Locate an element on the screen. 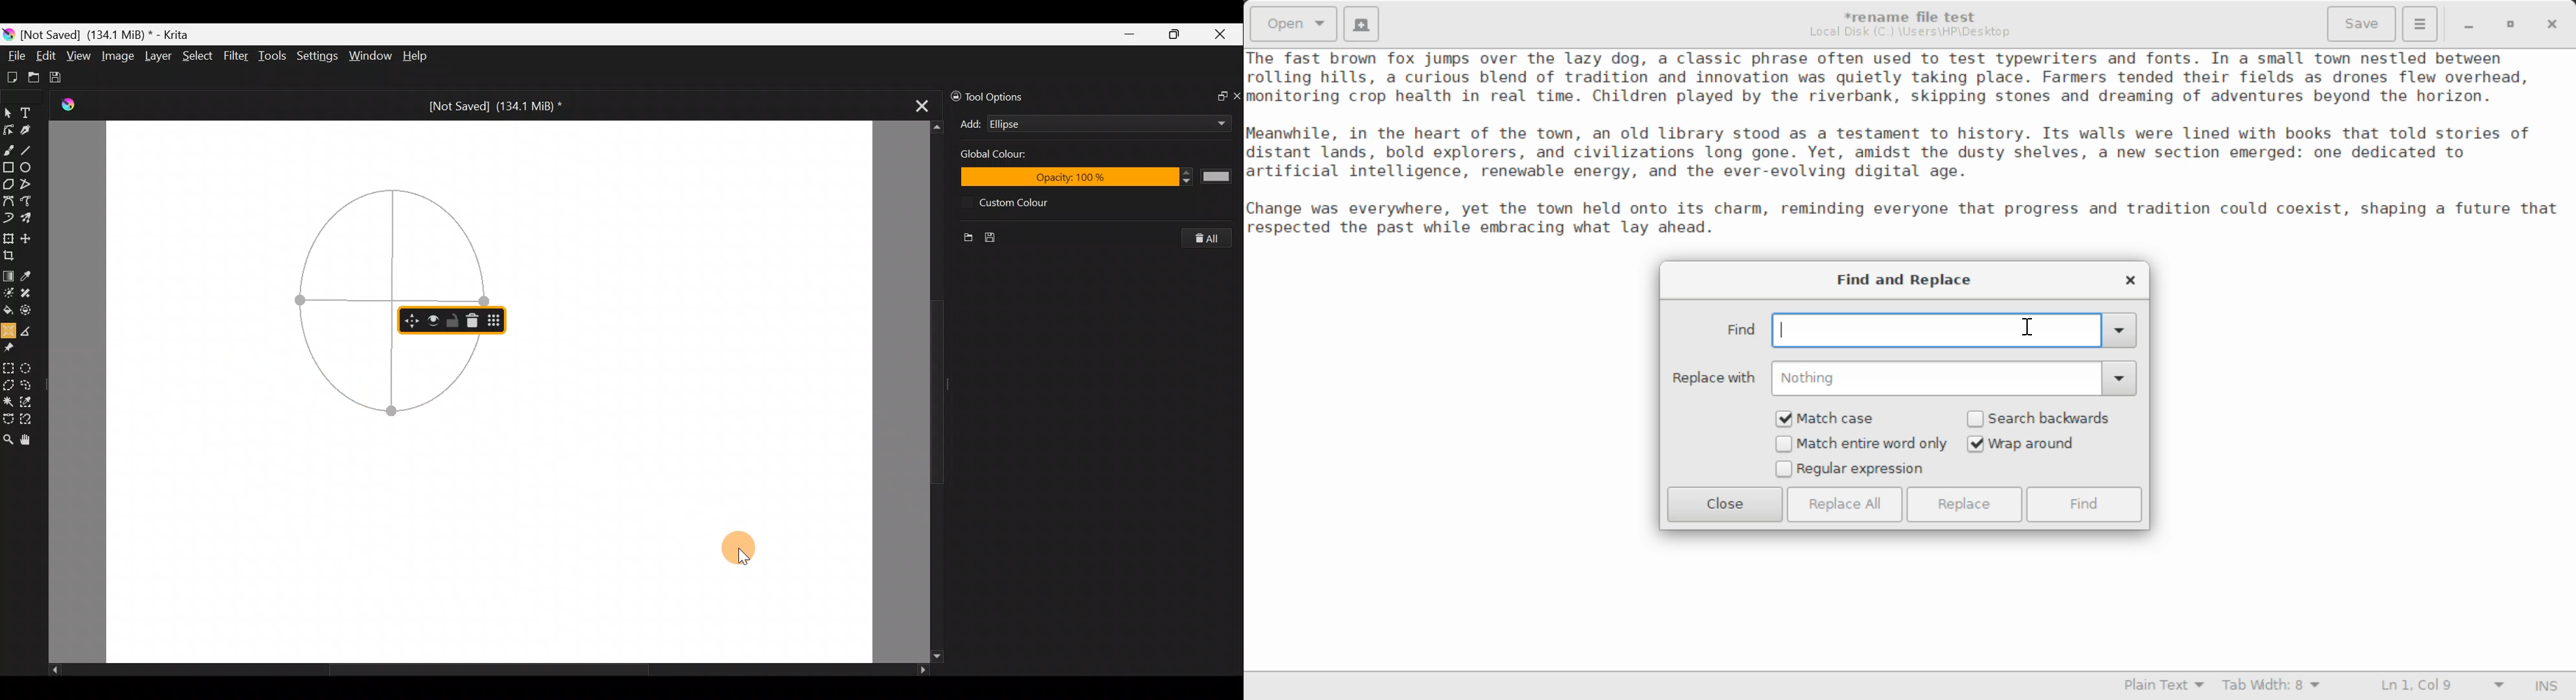  Edit shapes tool is located at coordinates (10, 128).